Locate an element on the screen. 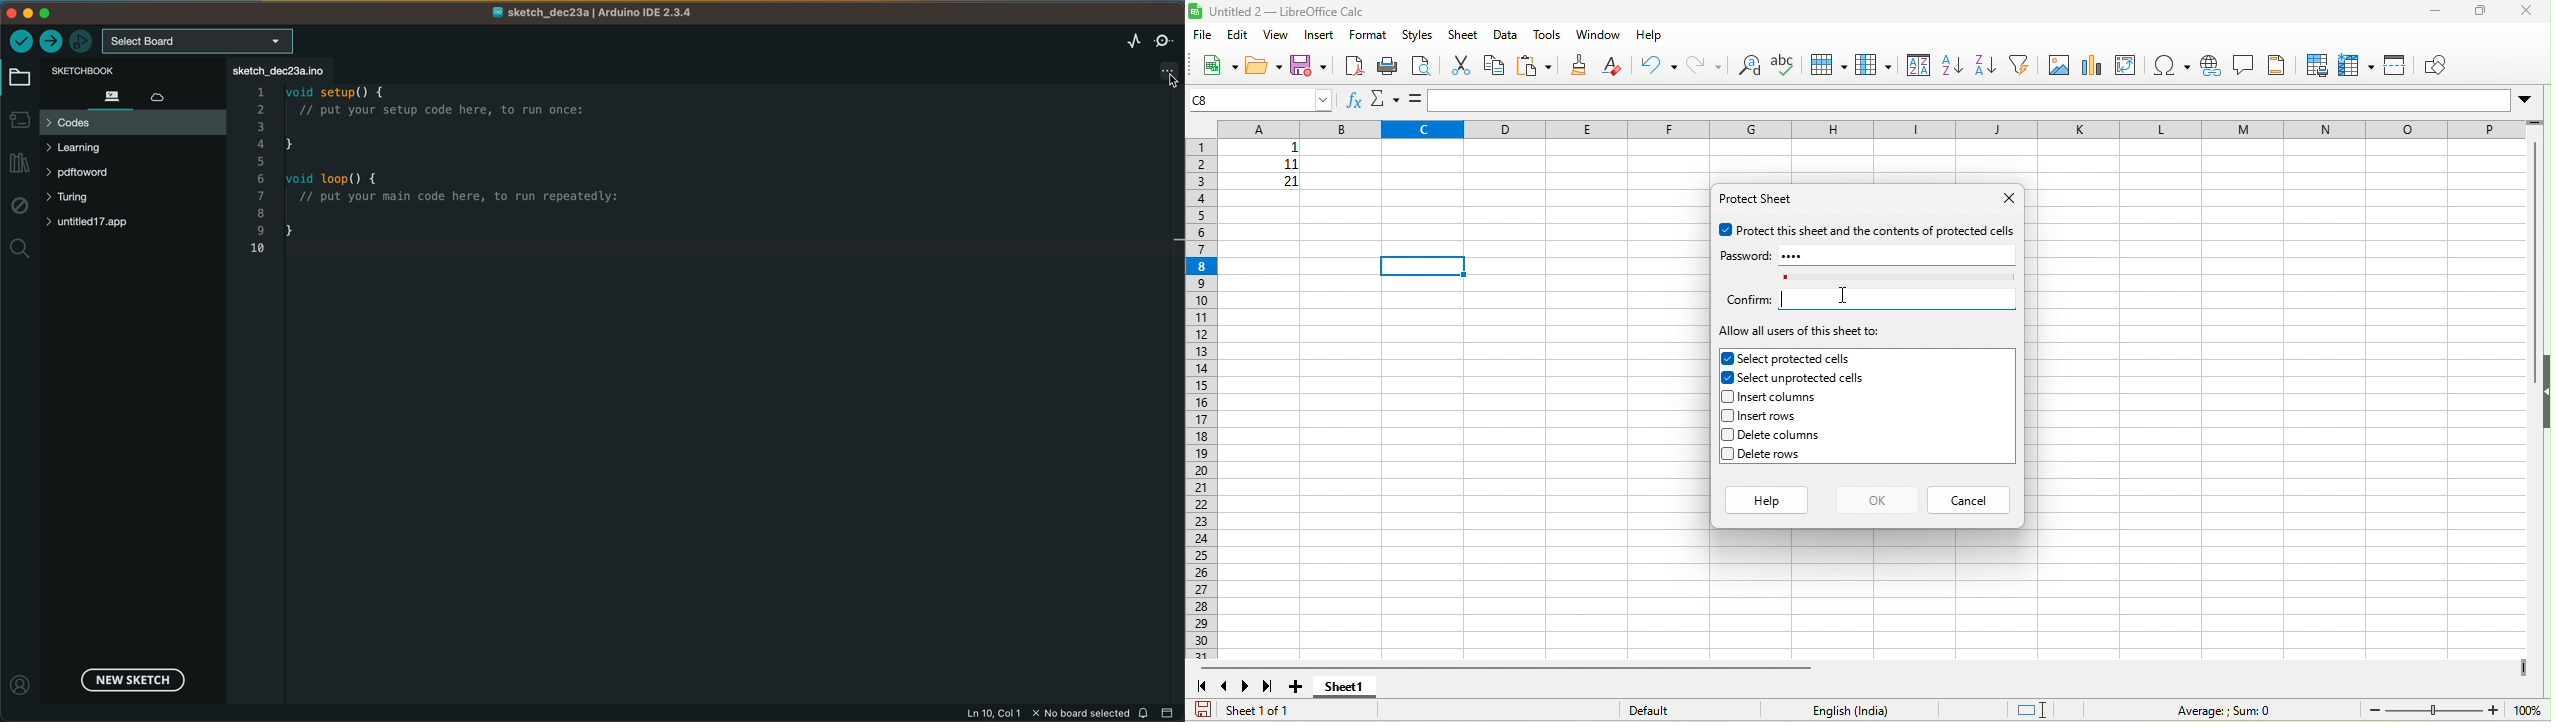  save is located at coordinates (1309, 66).